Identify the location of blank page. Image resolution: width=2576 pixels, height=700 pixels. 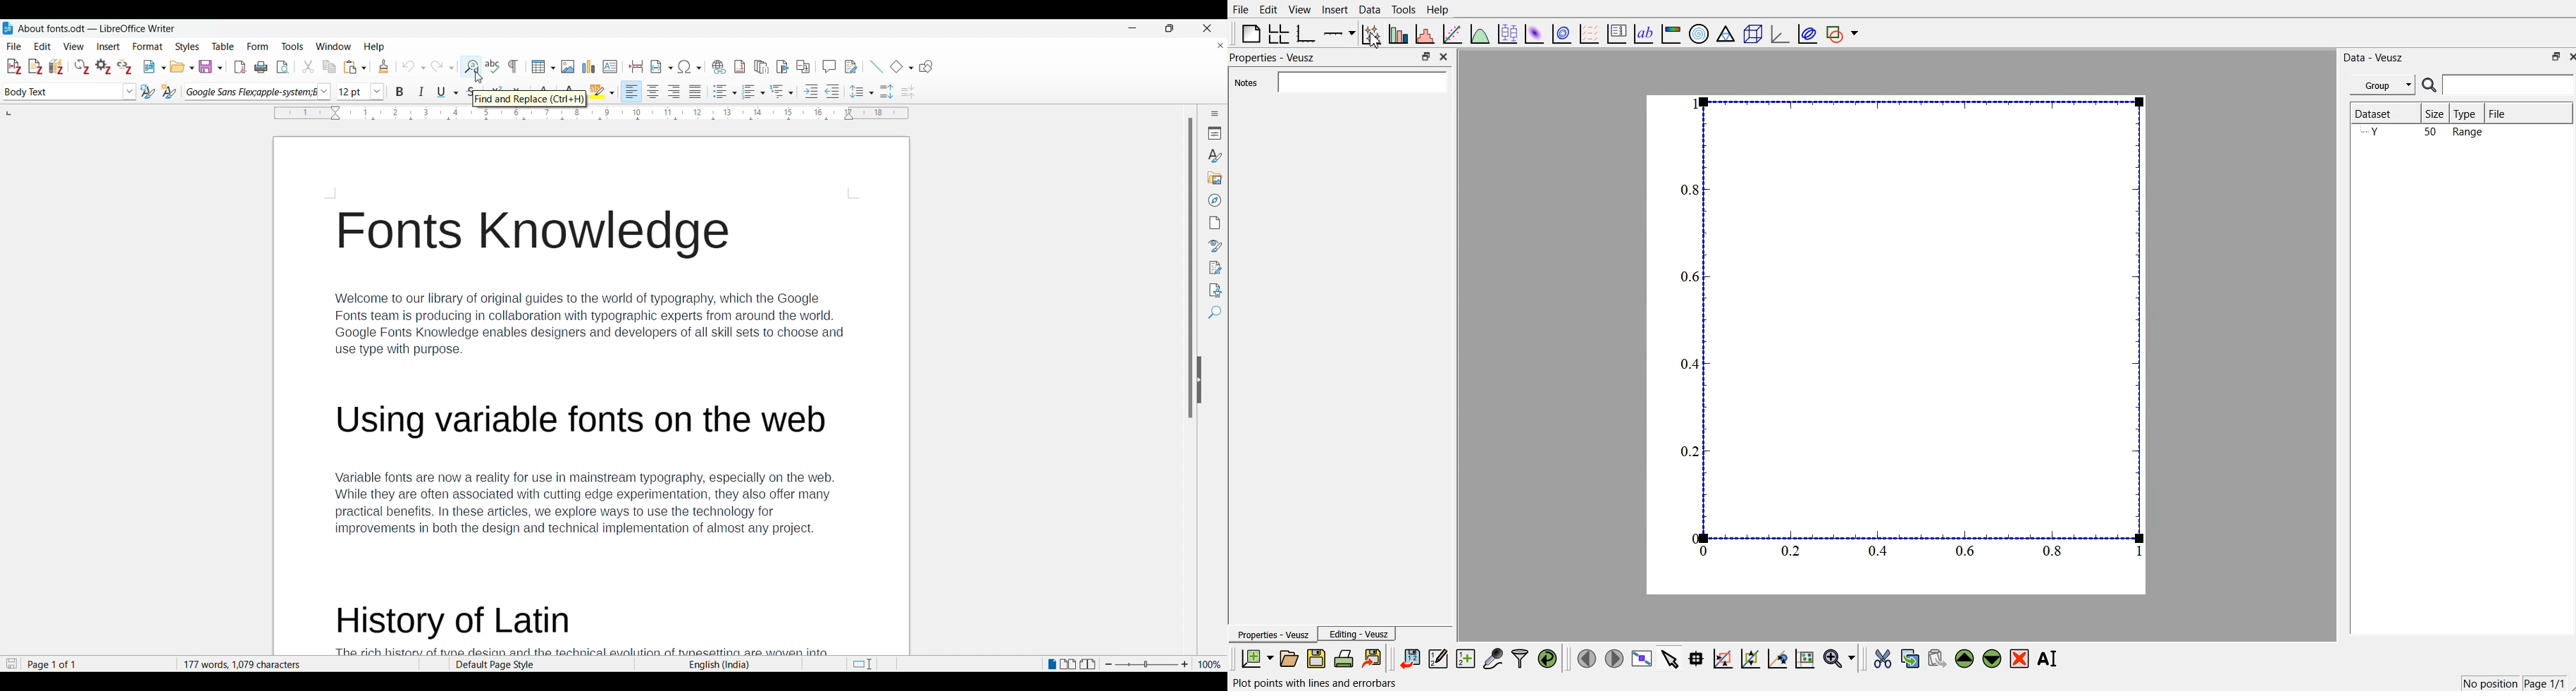
(1249, 33).